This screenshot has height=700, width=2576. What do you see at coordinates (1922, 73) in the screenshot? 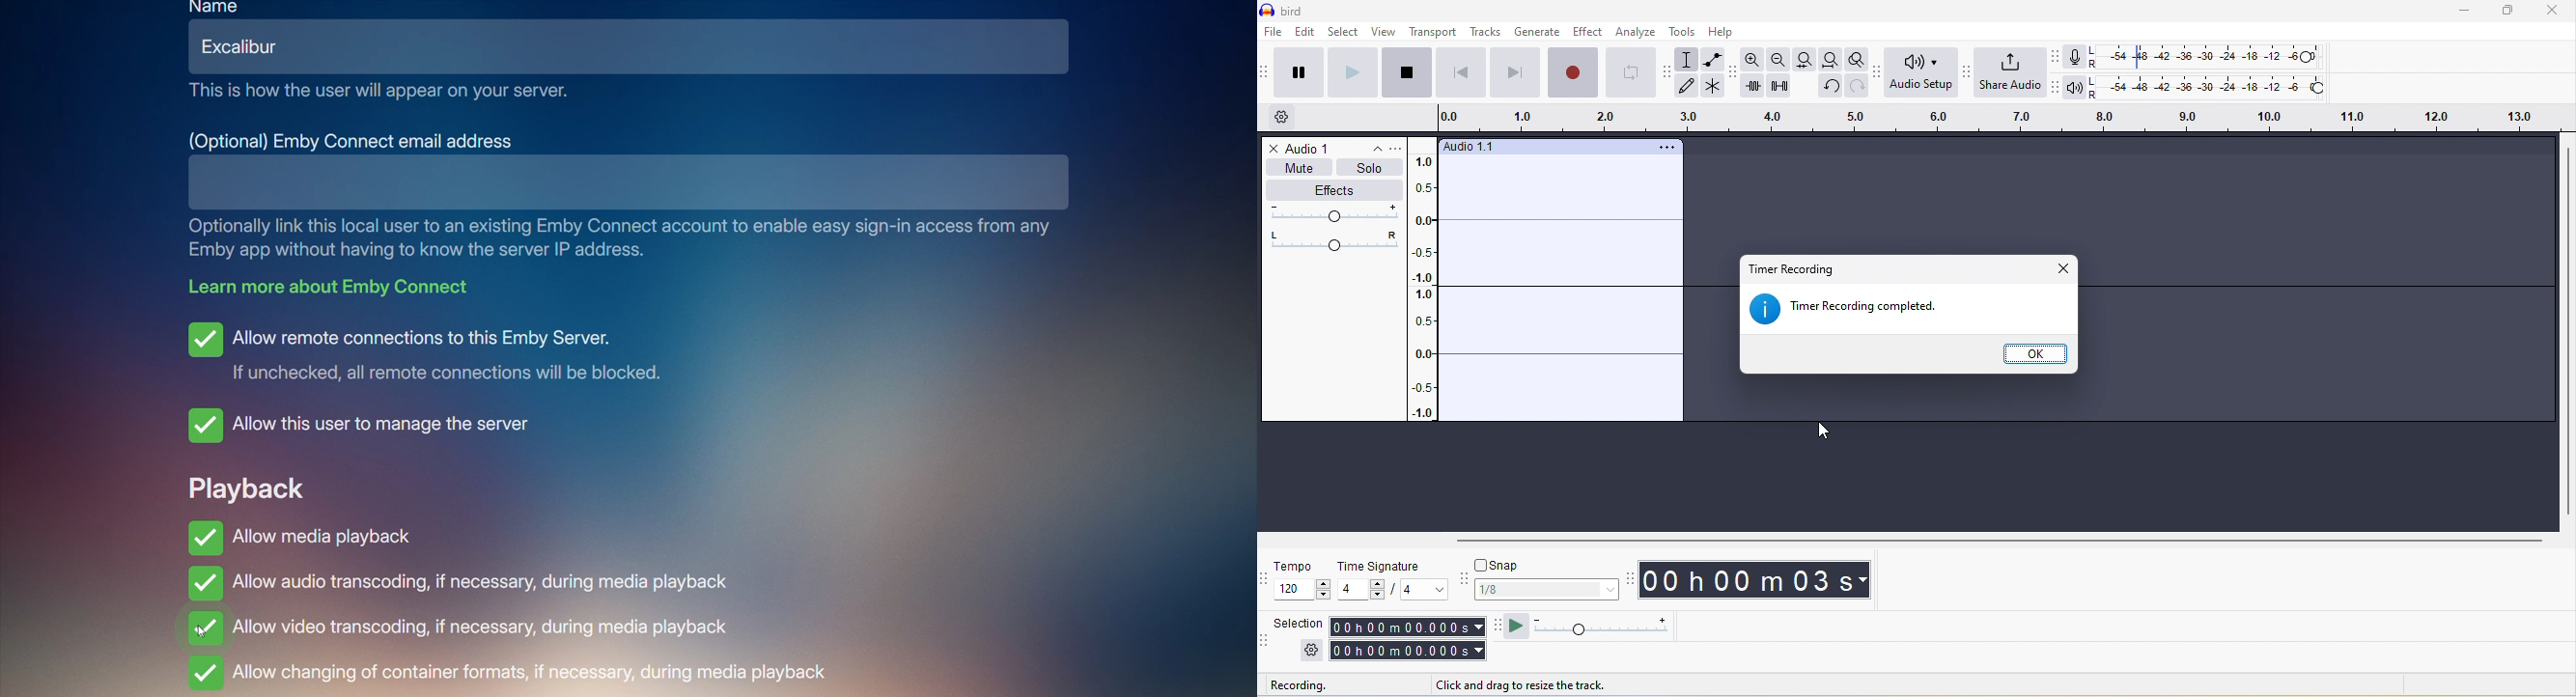
I see `audio setup` at bounding box center [1922, 73].